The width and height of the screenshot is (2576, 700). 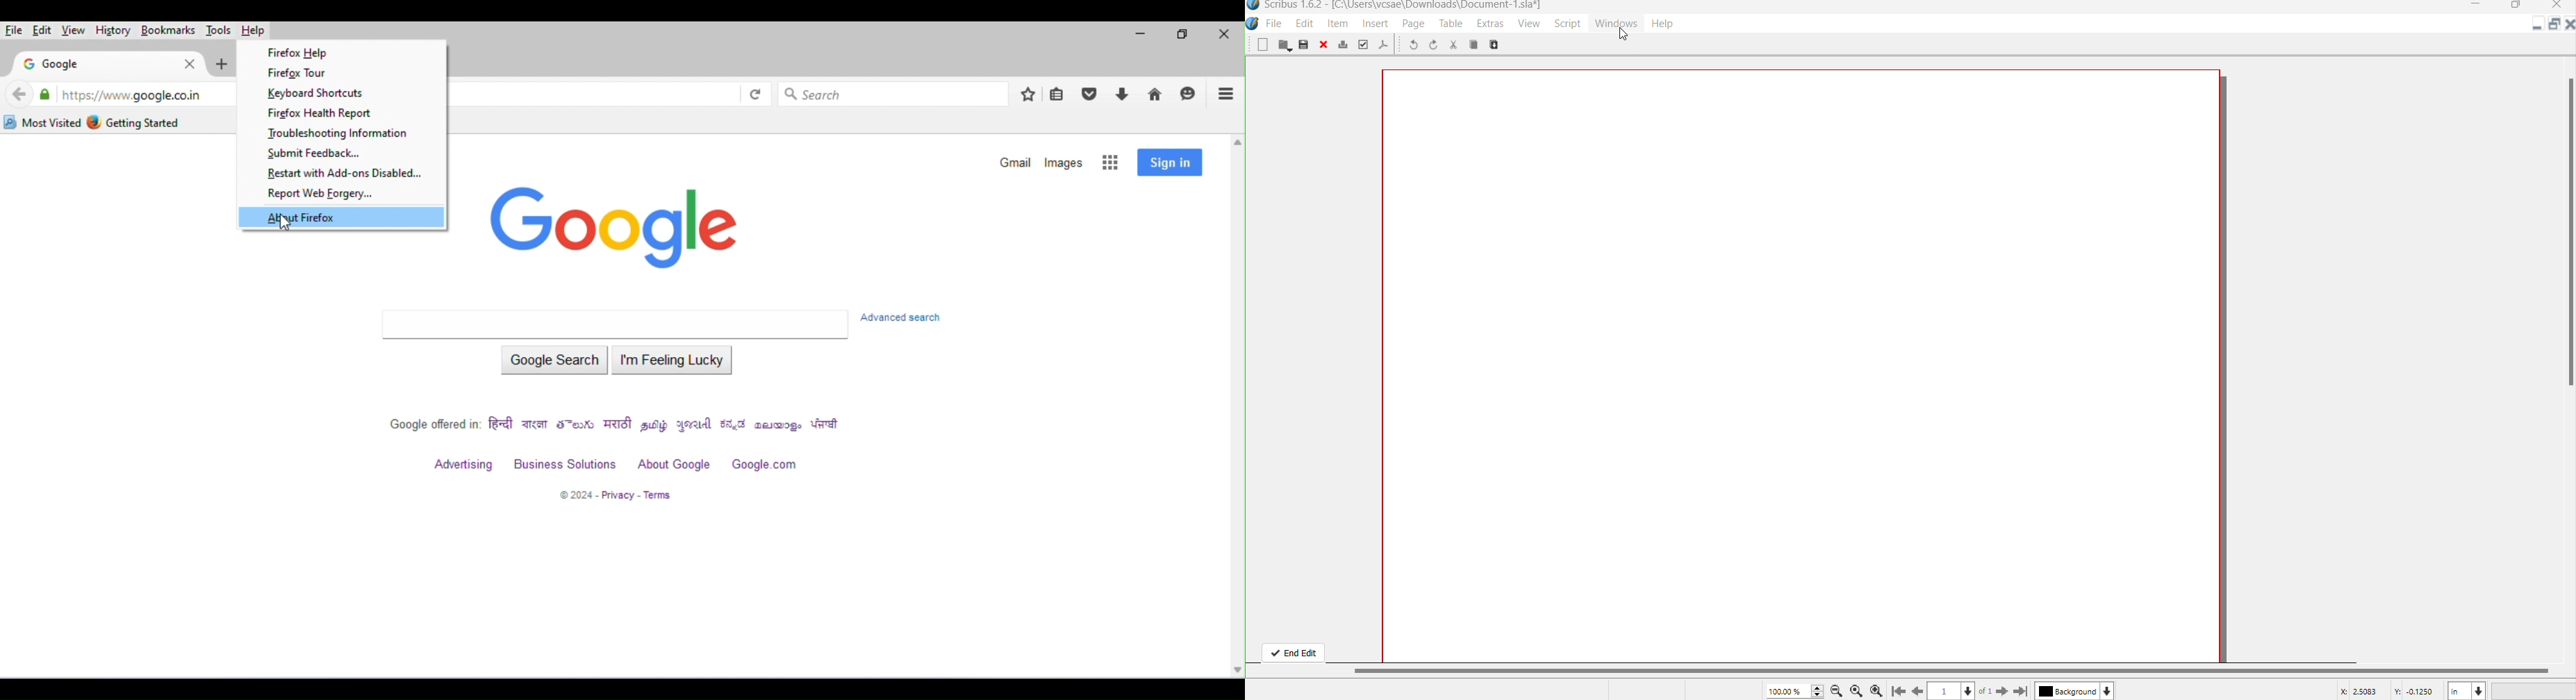 I want to click on close , so click(x=187, y=64).